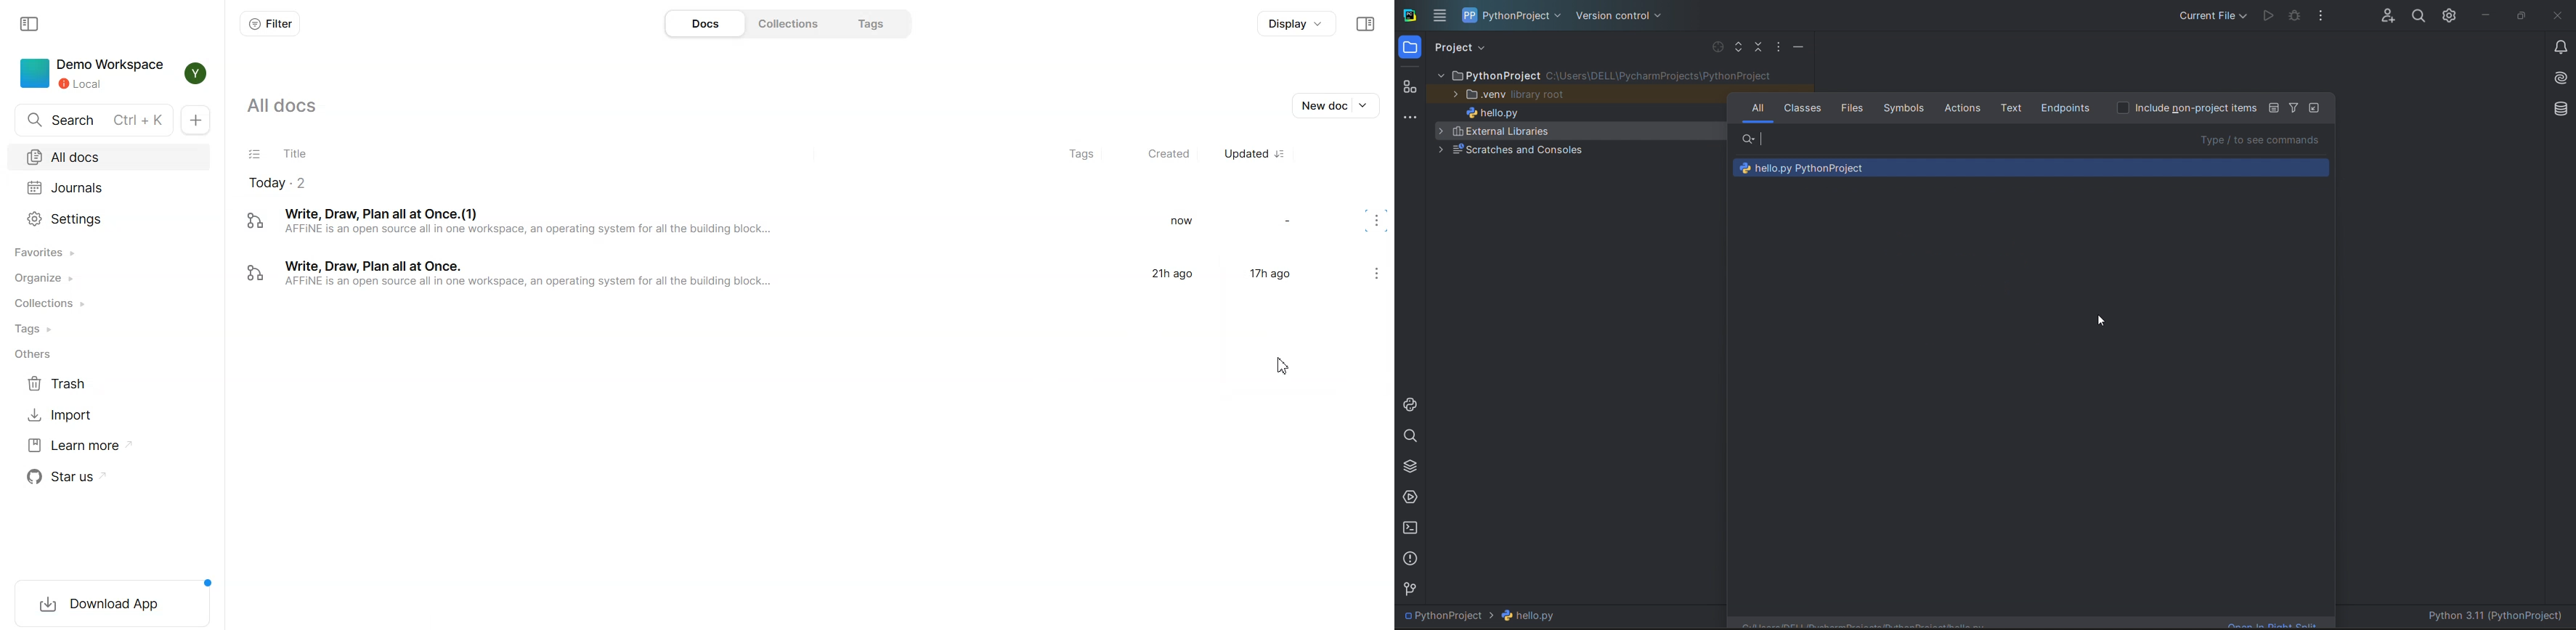 The image size is (2576, 644). I want to click on Download App, so click(114, 605).